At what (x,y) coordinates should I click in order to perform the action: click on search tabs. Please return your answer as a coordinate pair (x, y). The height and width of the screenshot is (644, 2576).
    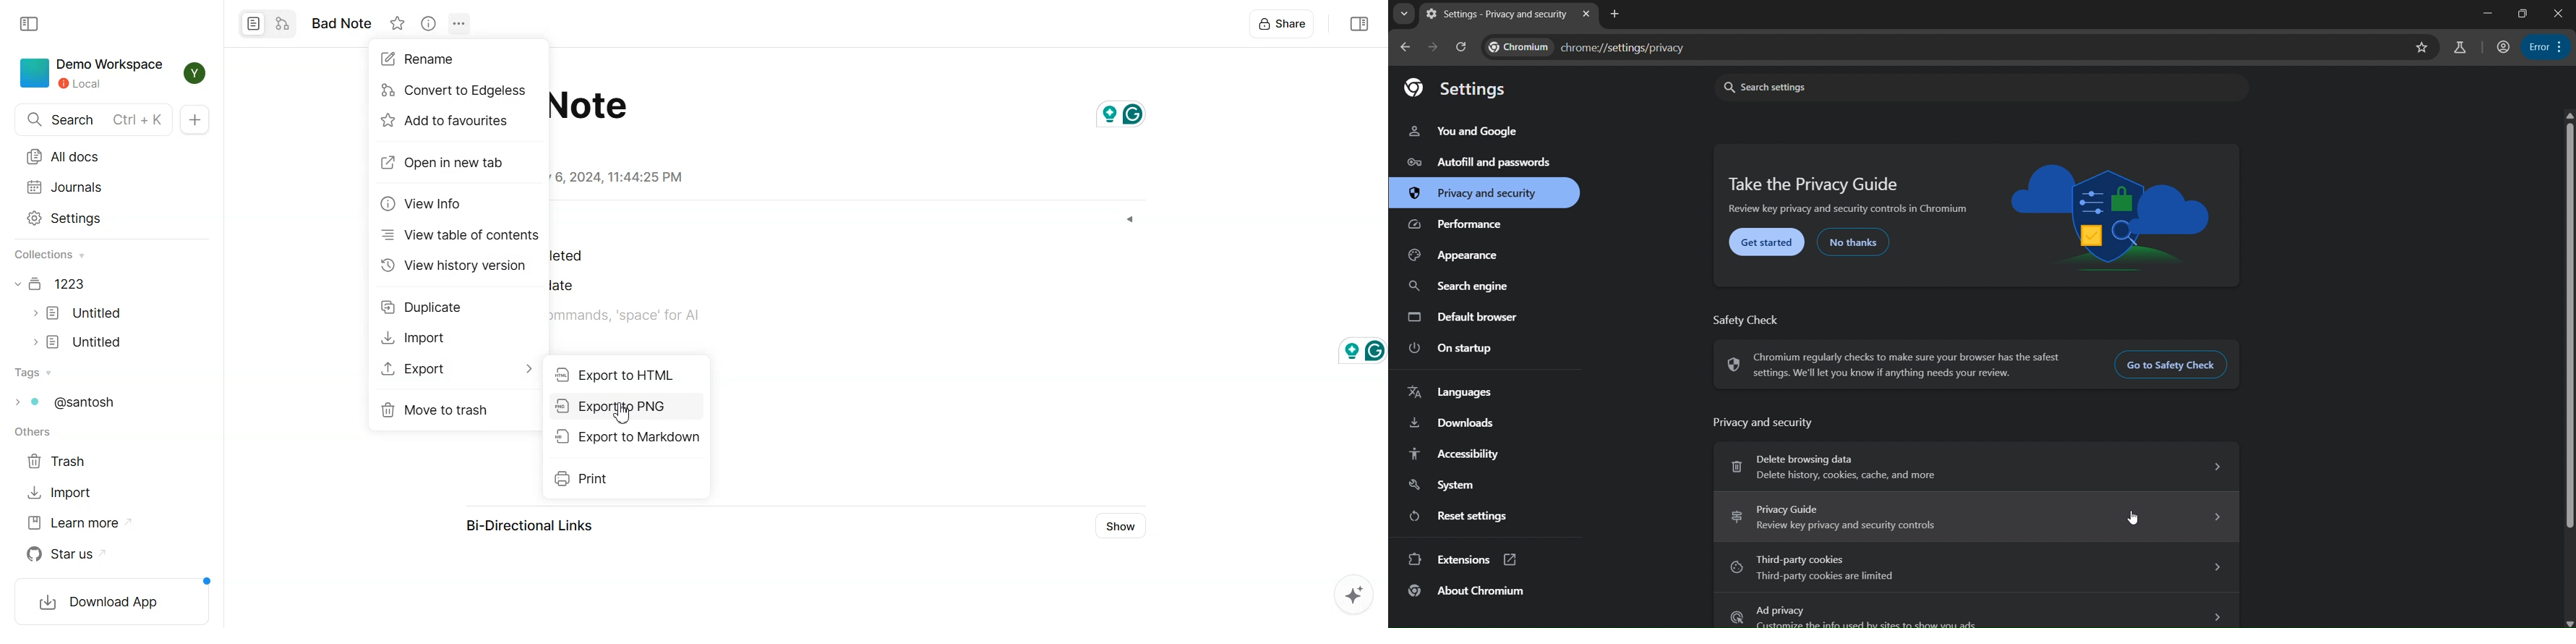
    Looking at the image, I should click on (1404, 14).